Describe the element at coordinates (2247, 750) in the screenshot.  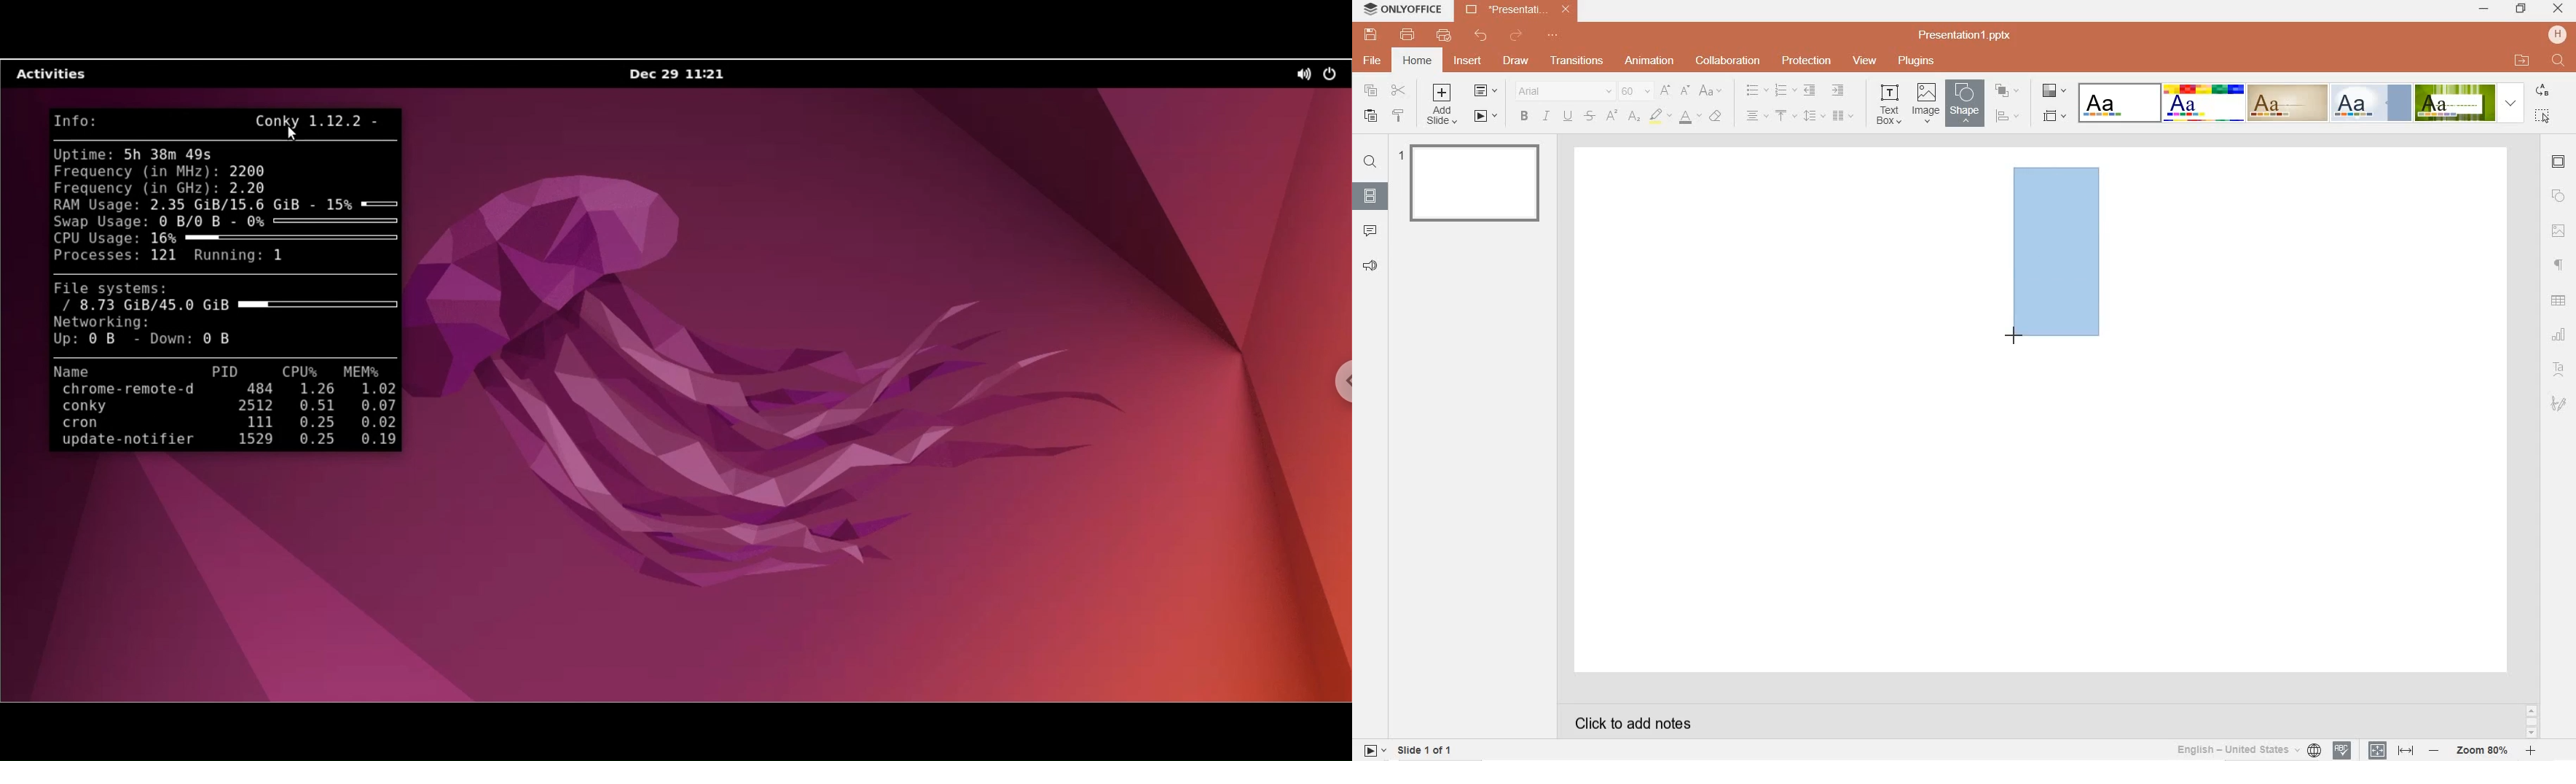
I see `English - United States` at that location.